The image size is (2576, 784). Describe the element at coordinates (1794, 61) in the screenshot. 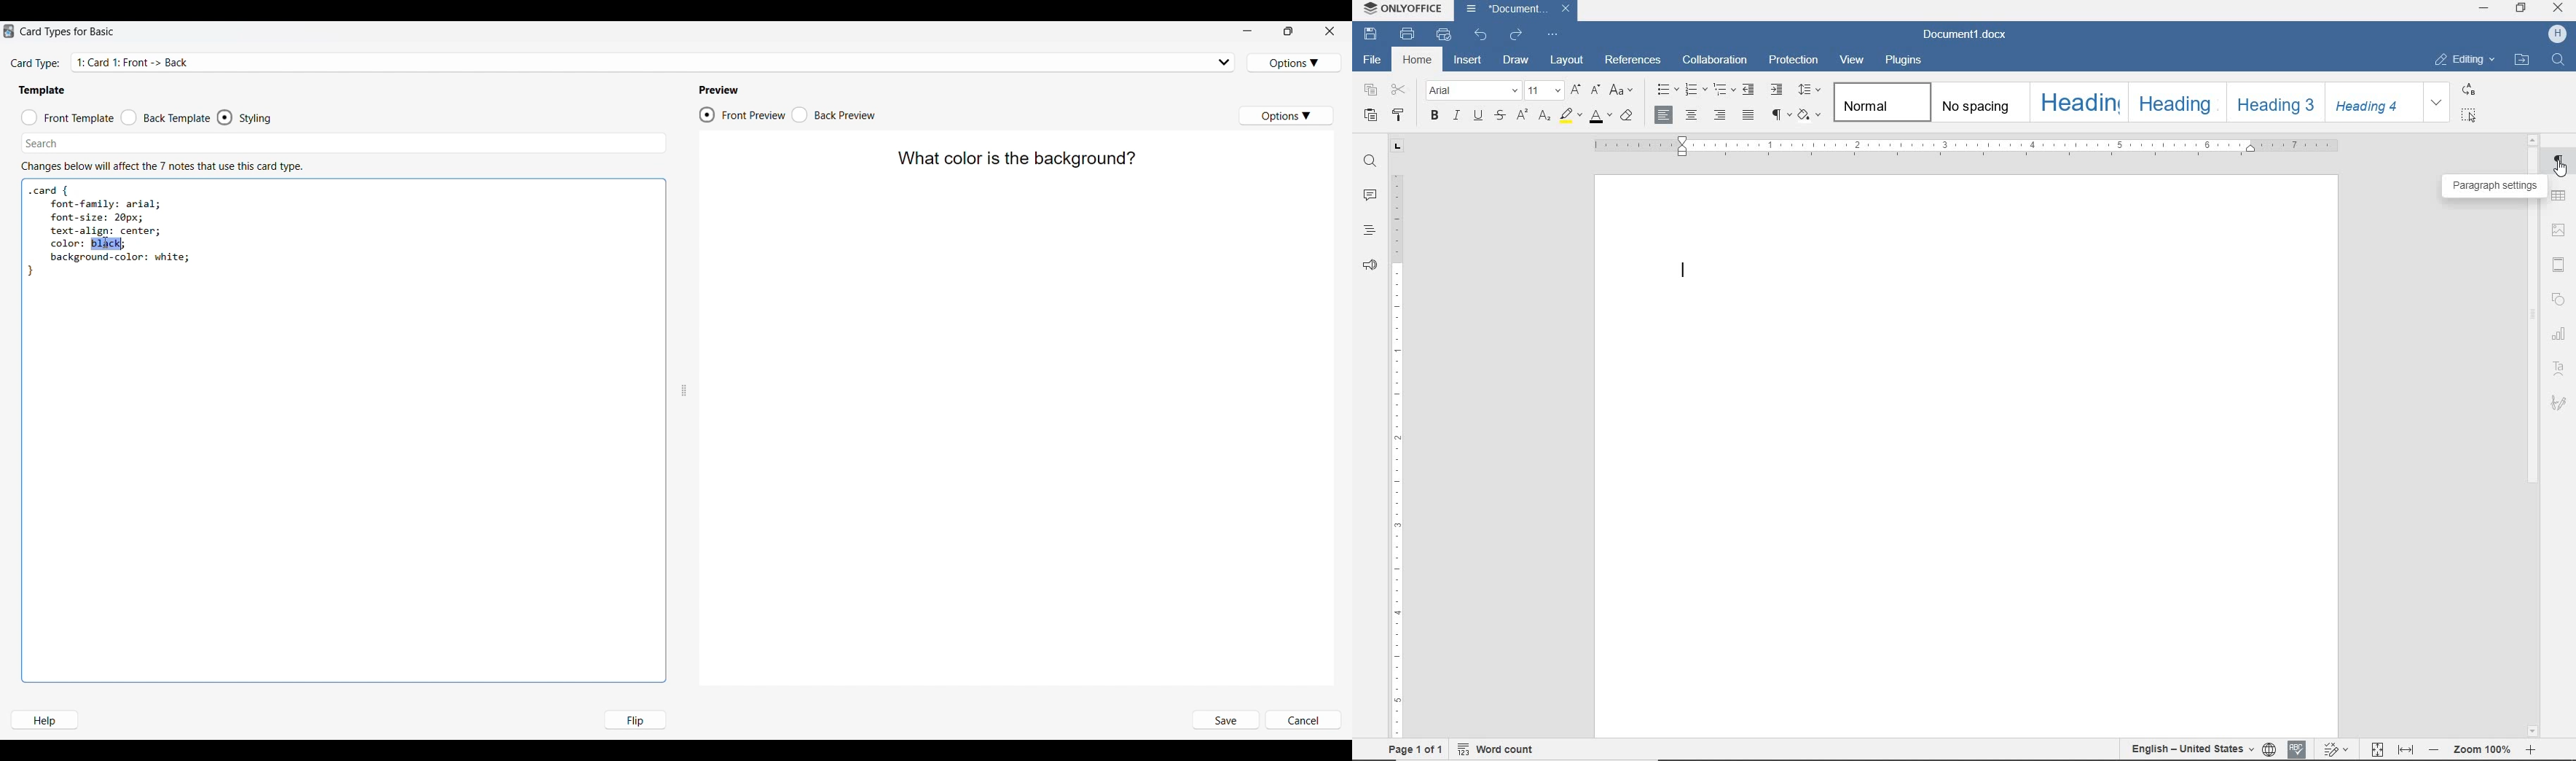

I see `protection` at that location.